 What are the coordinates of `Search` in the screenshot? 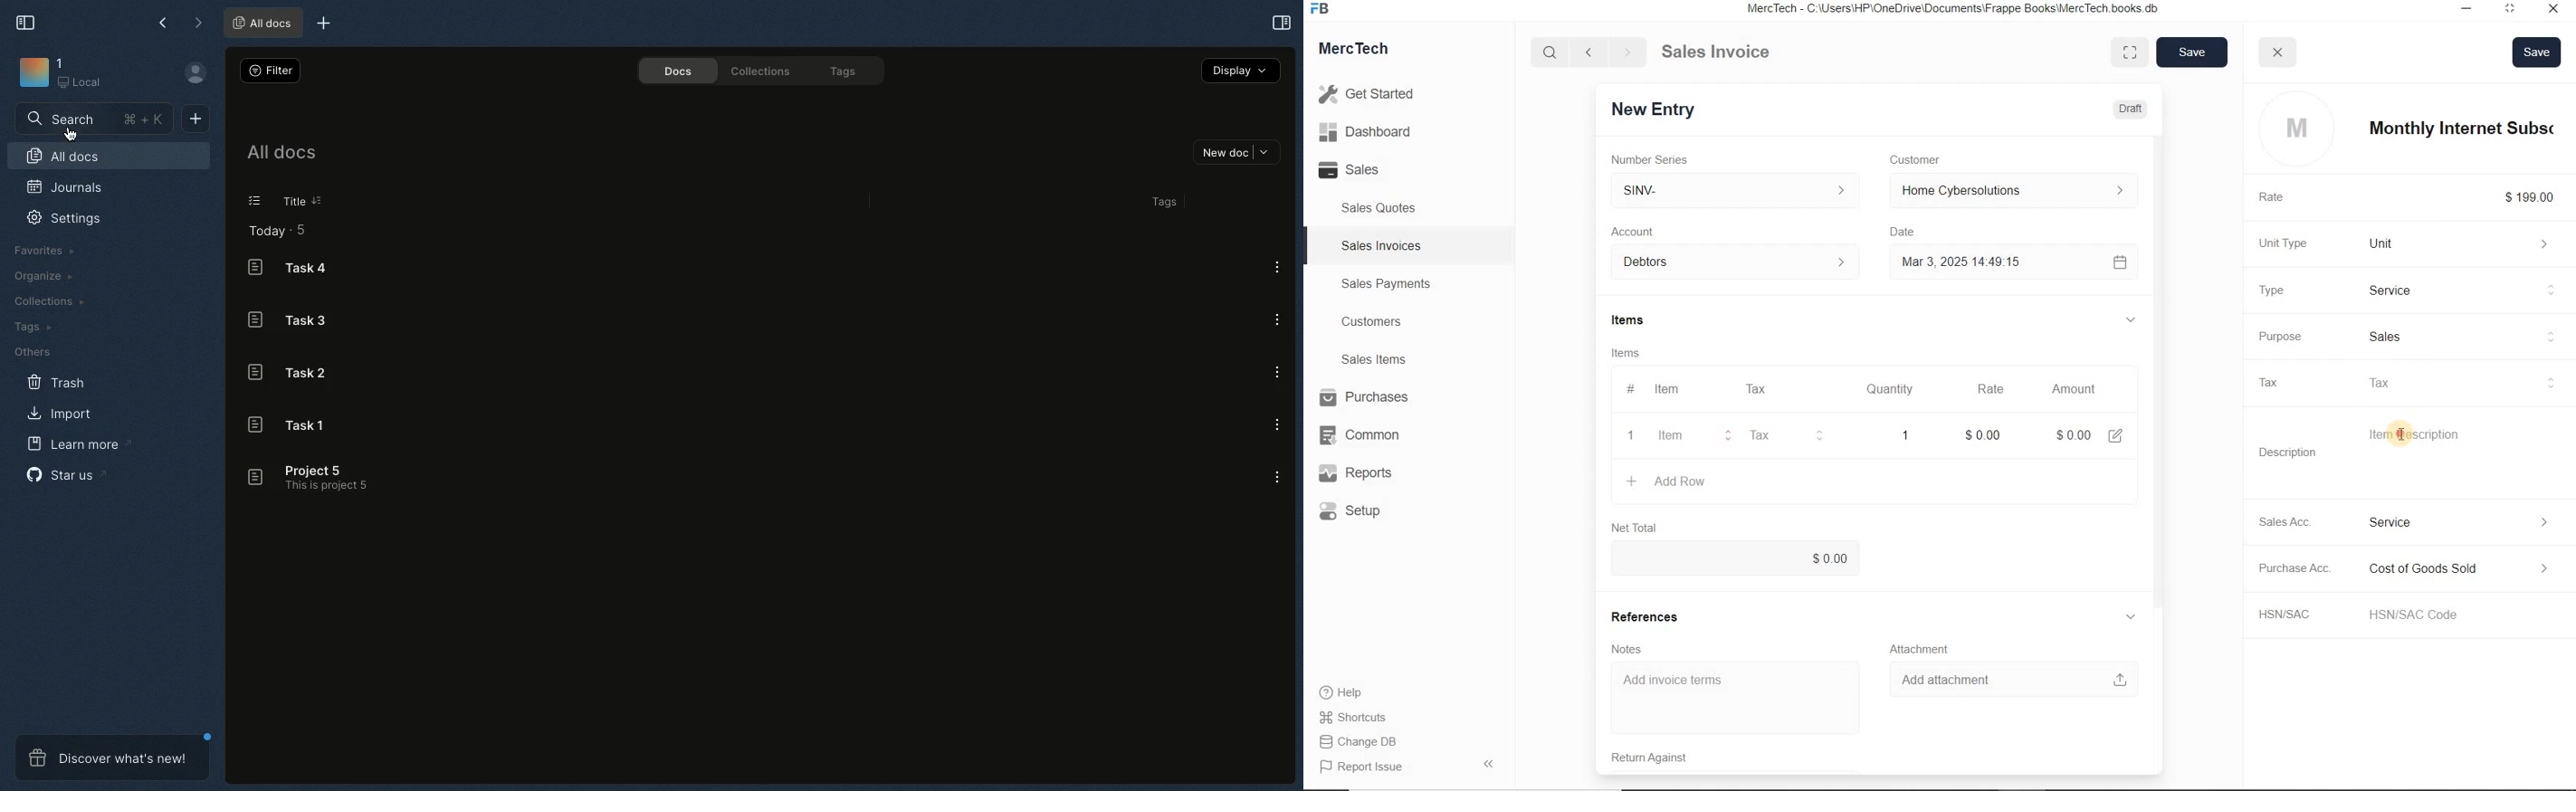 It's located at (1551, 52).